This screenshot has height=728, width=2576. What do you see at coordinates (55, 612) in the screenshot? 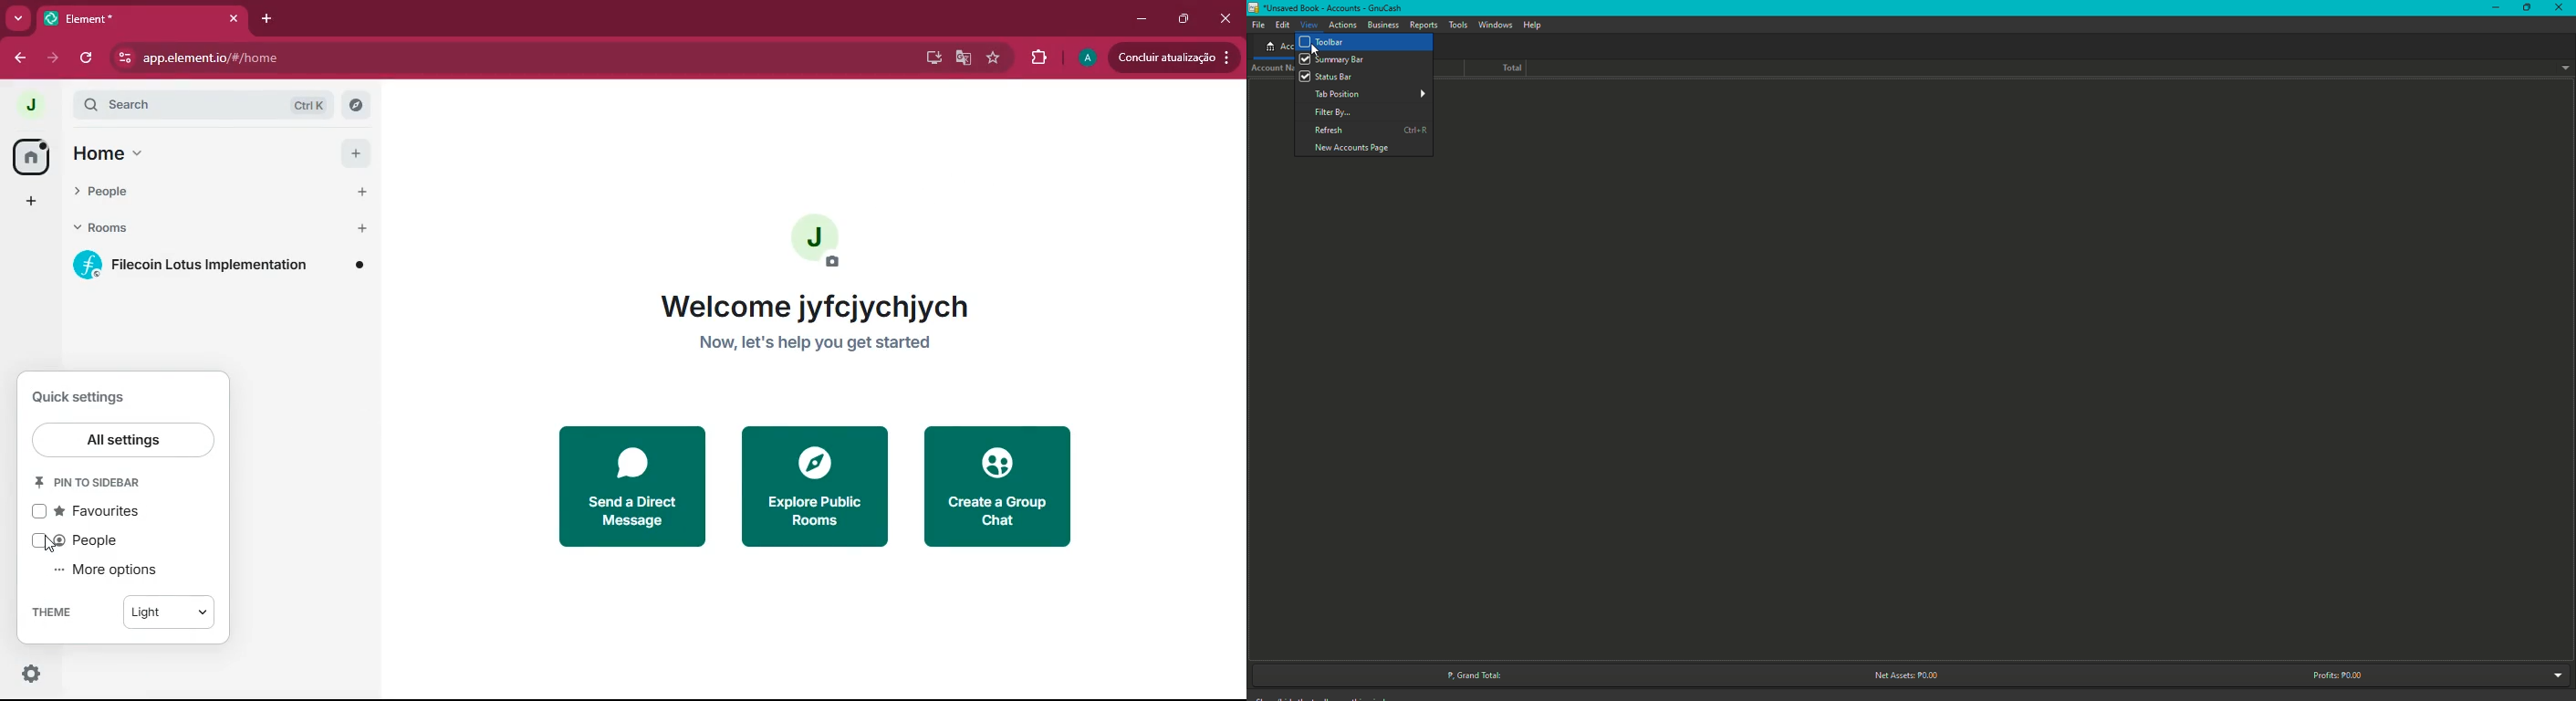
I see `theme` at bounding box center [55, 612].